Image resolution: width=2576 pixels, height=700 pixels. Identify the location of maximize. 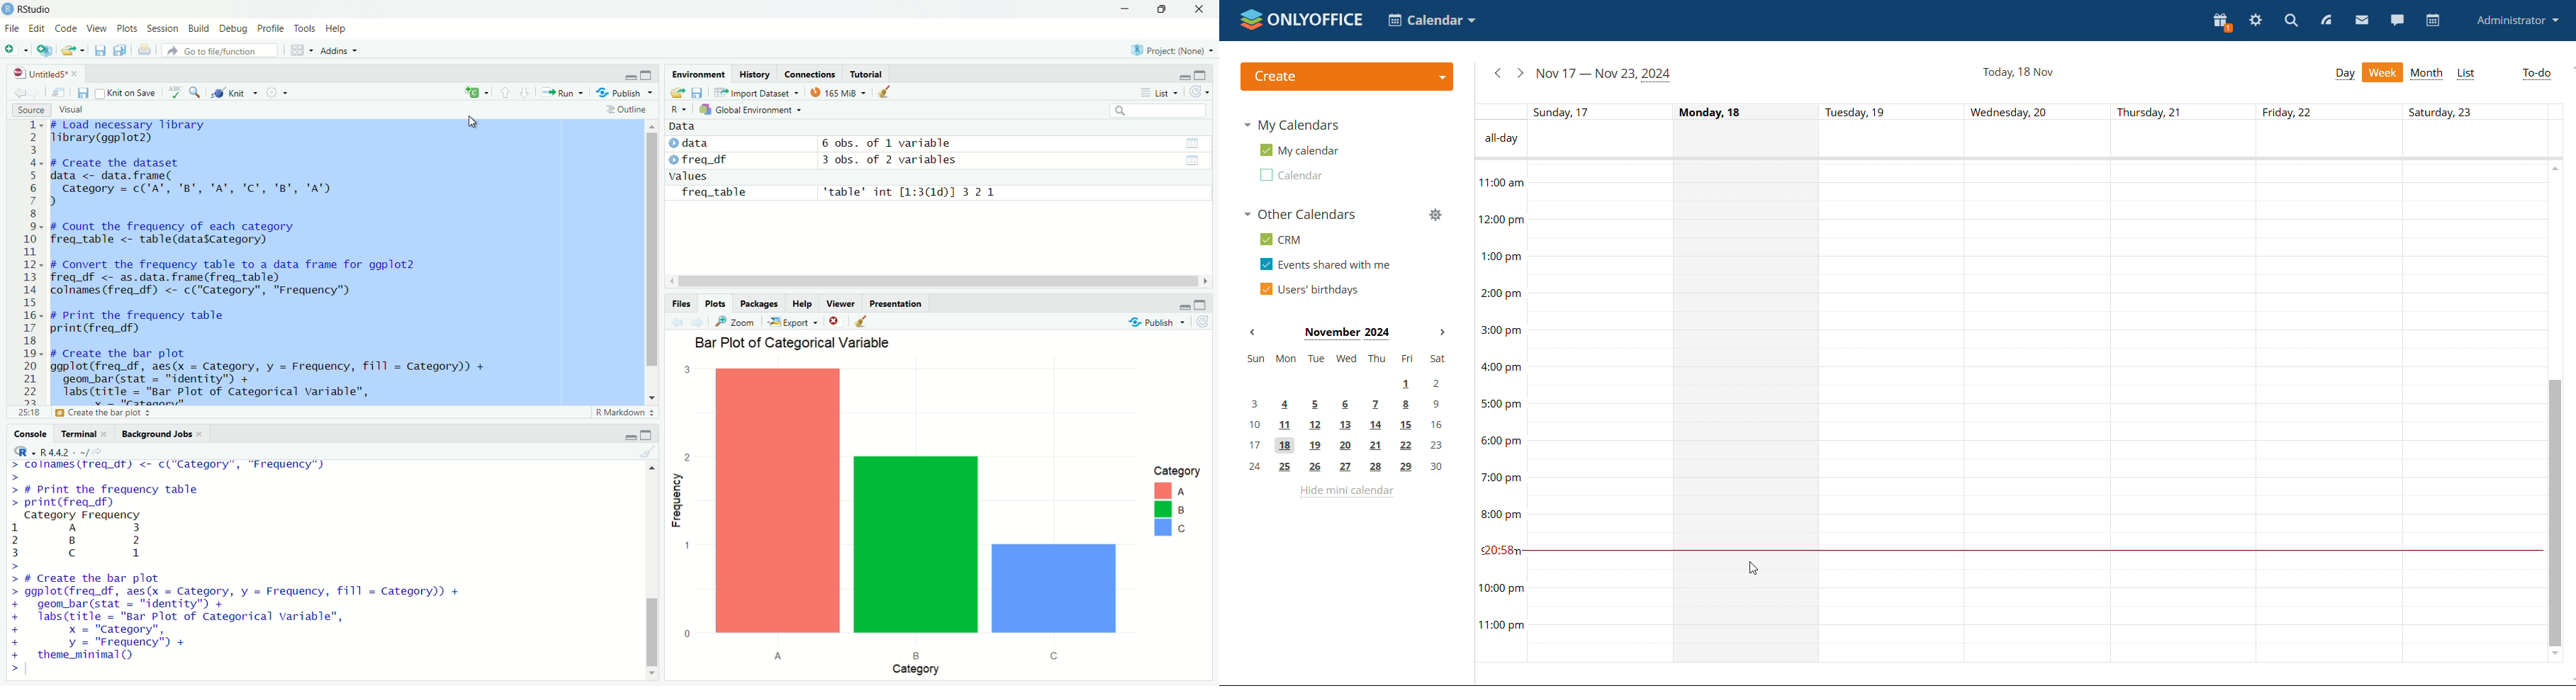
(1202, 306).